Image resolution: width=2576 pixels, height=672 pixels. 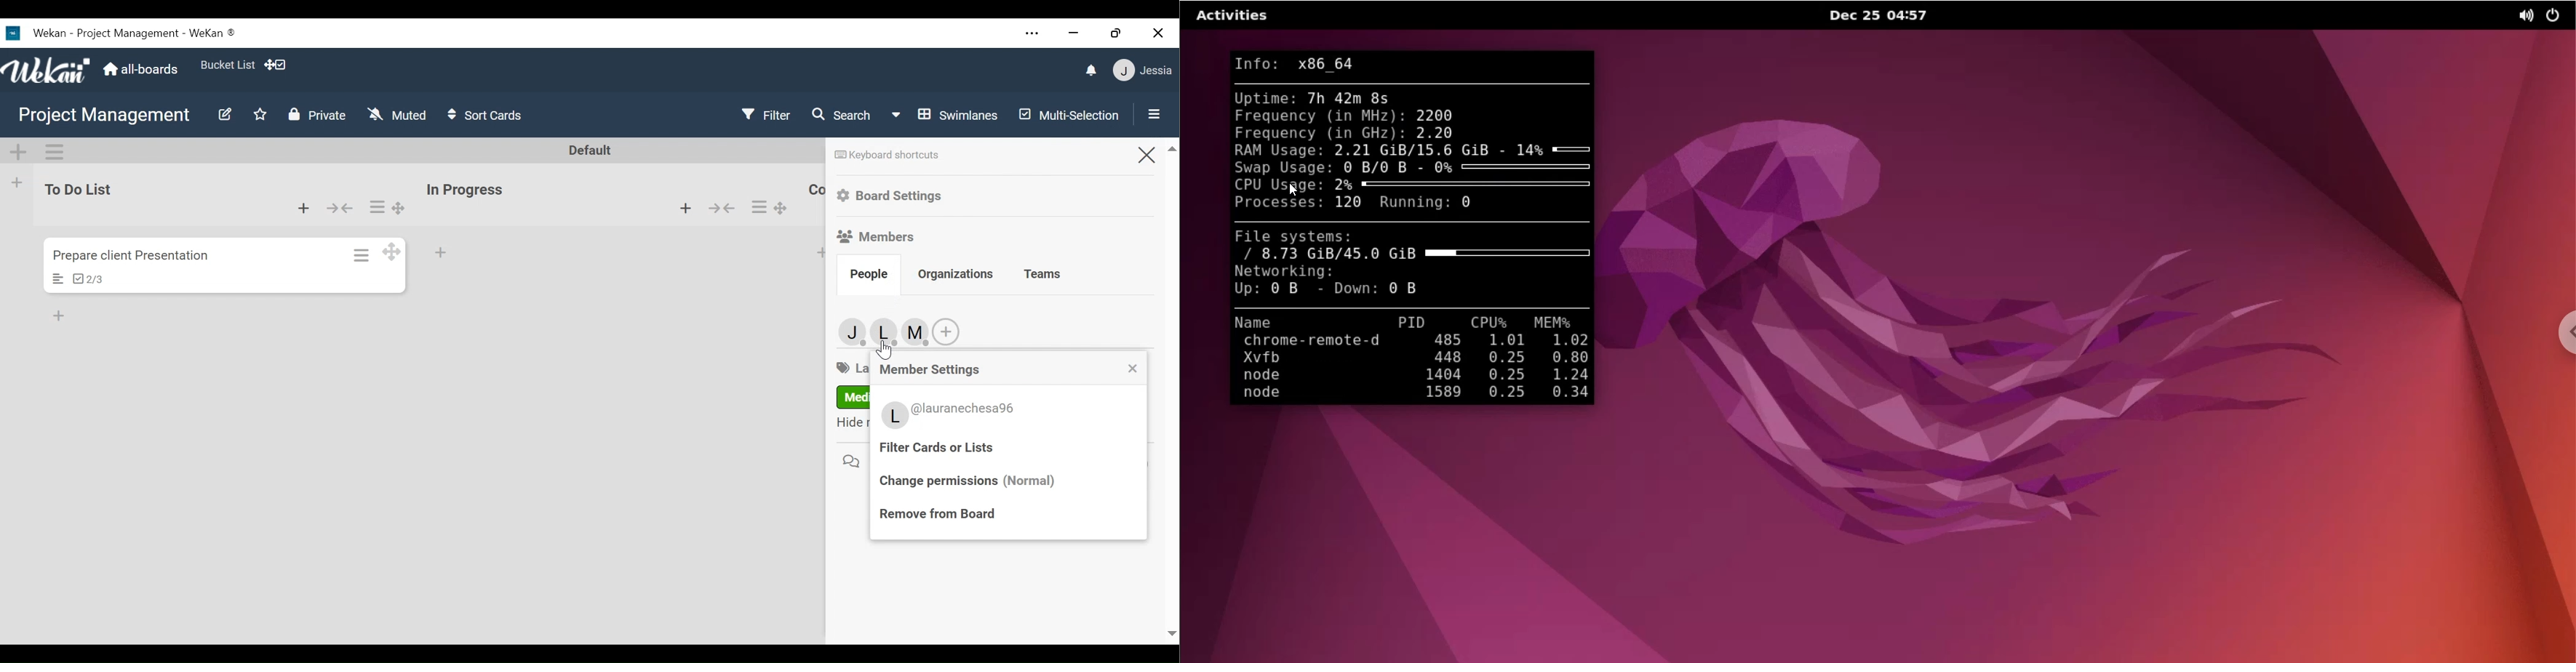 What do you see at coordinates (887, 155) in the screenshot?
I see `Keyboard shortcuts` at bounding box center [887, 155].